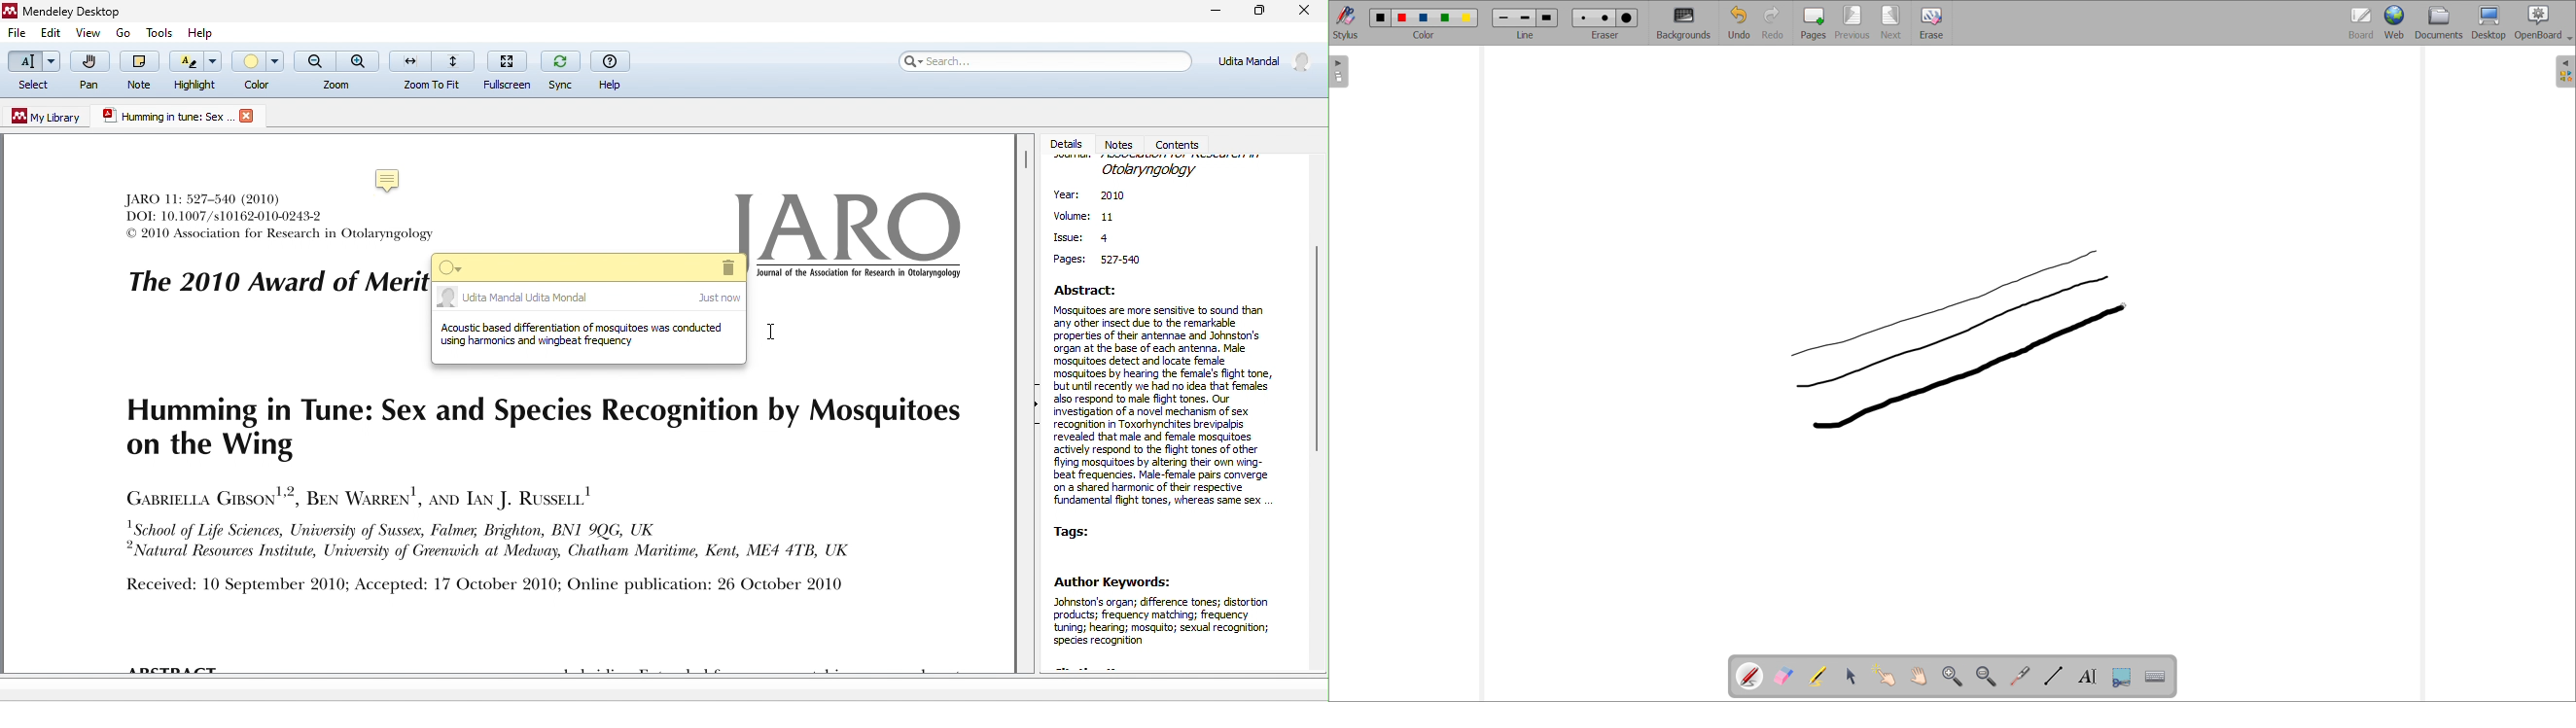  Describe the element at coordinates (52, 35) in the screenshot. I see `edit` at that location.